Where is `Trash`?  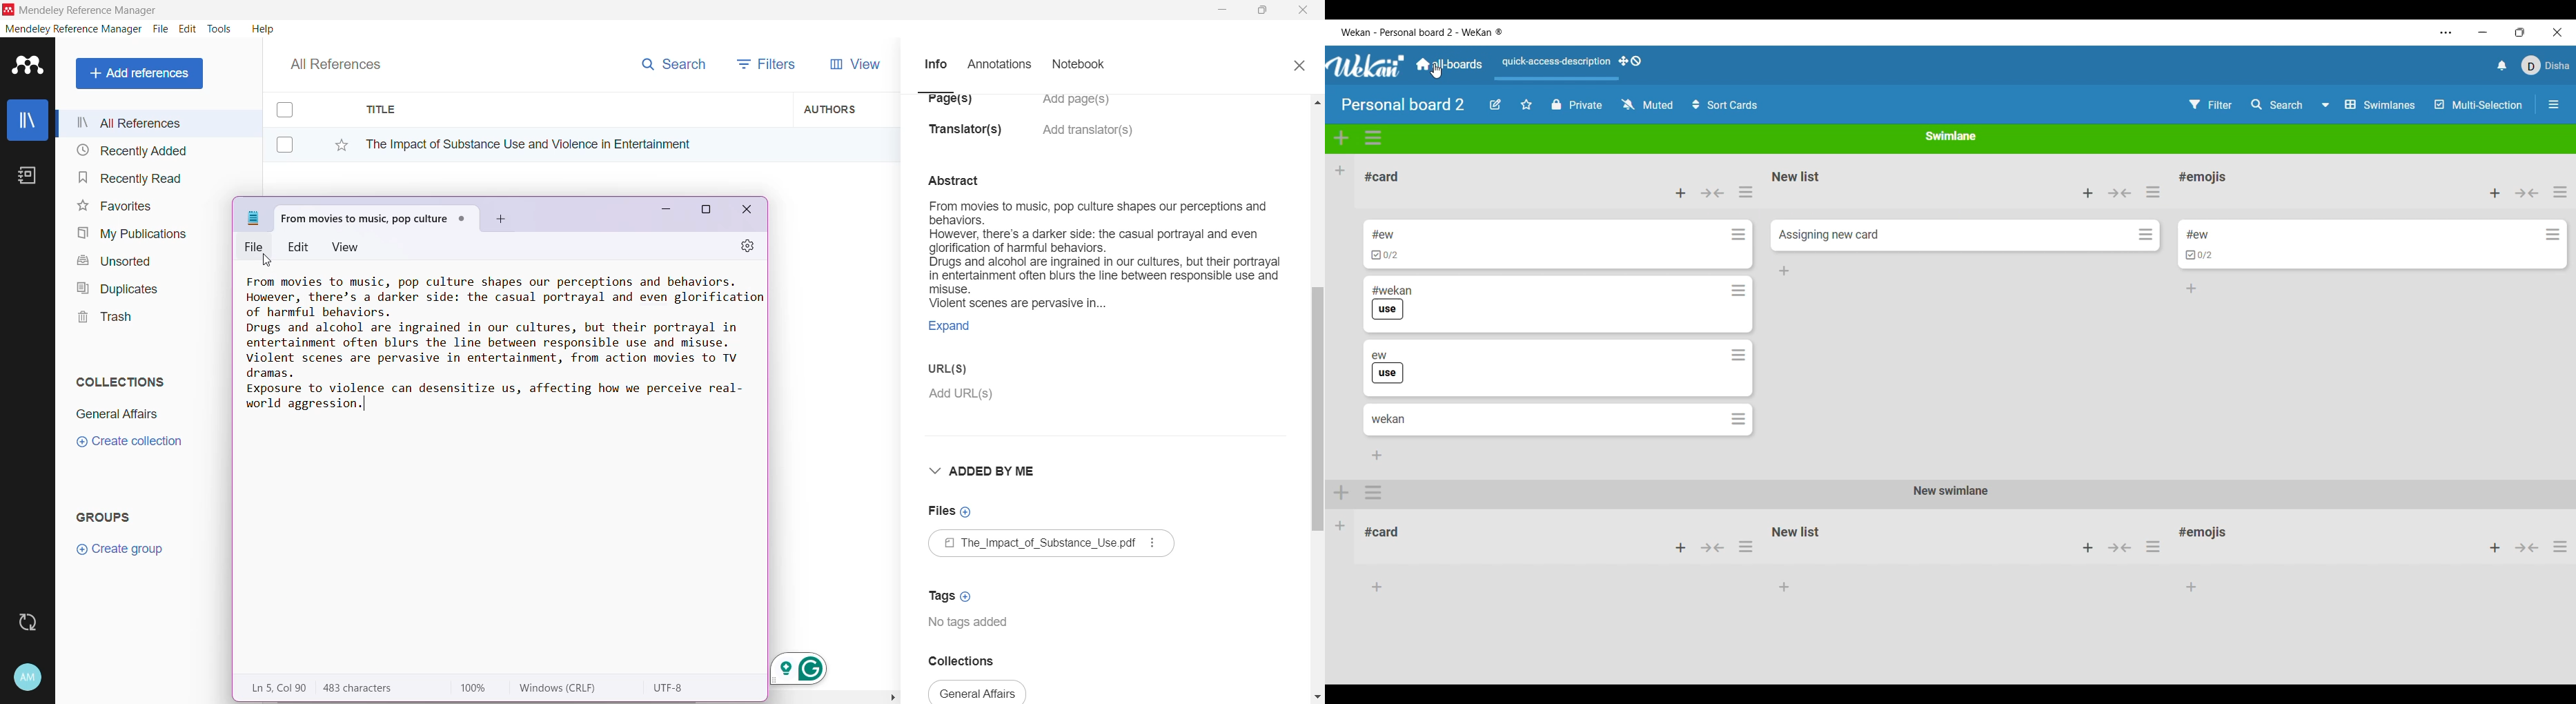
Trash is located at coordinates (101, 319).